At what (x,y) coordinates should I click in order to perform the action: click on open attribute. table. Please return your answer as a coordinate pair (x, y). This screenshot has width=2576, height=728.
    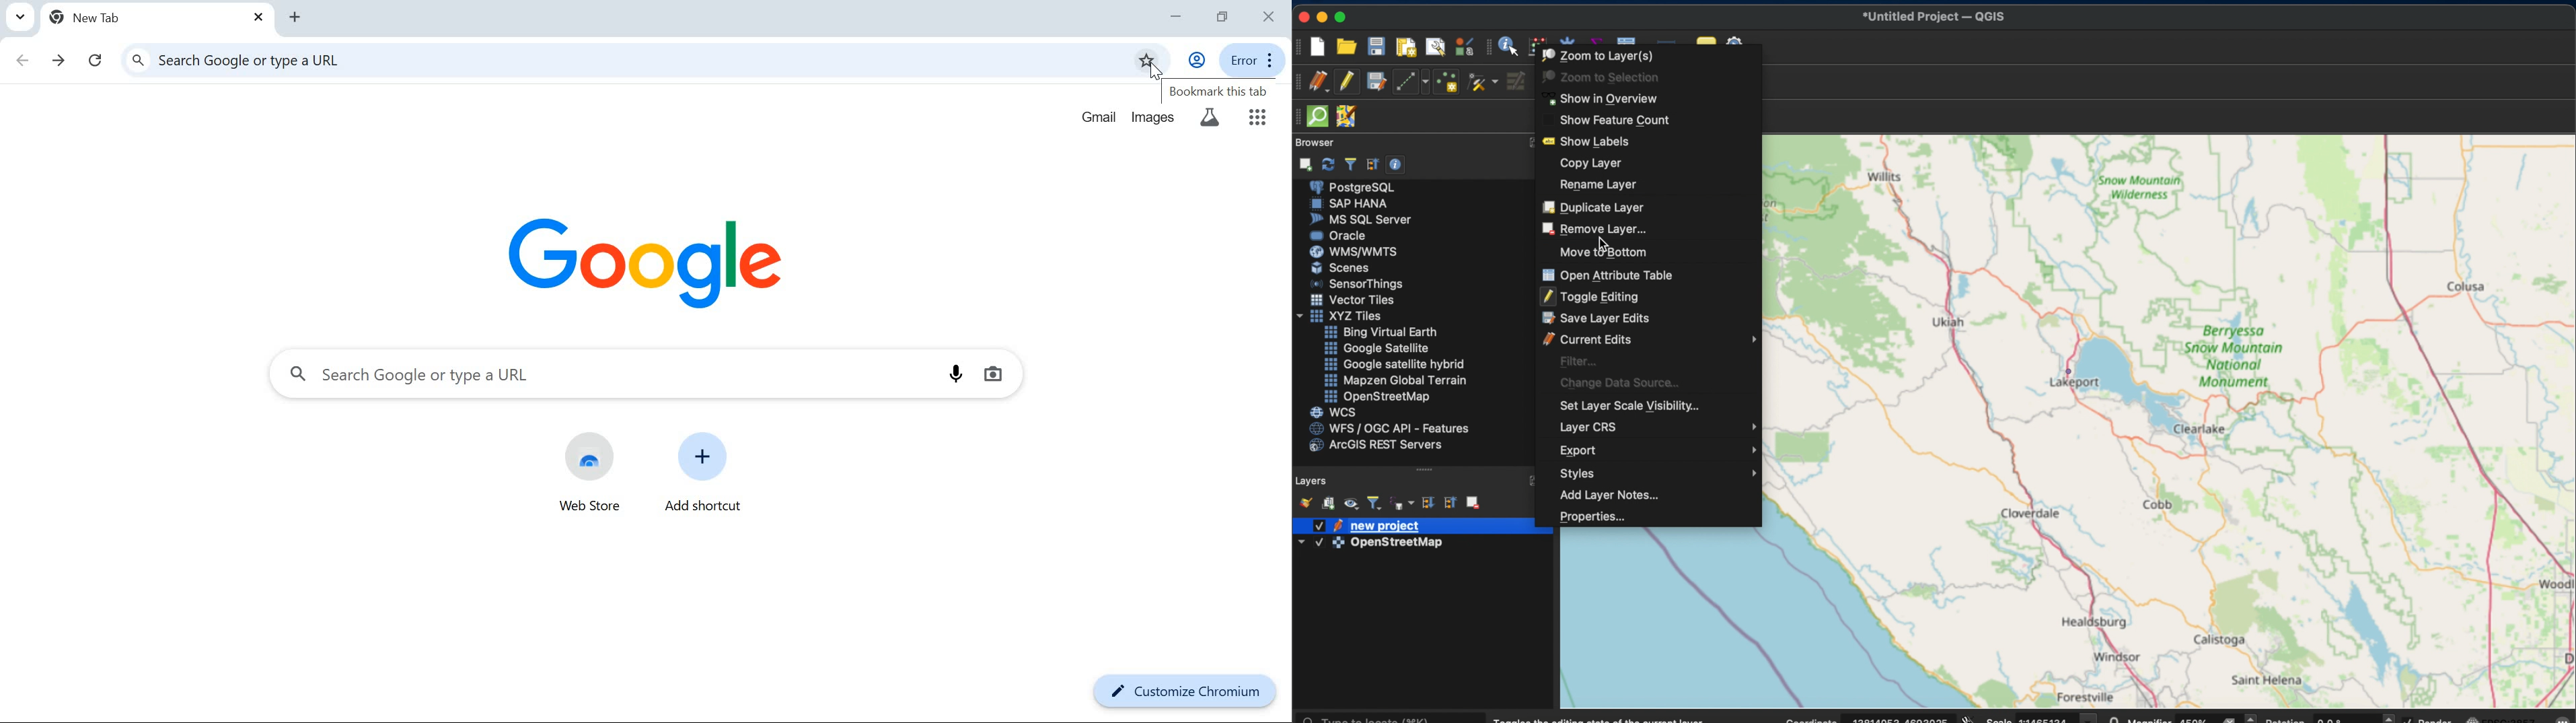
    Looking at the image, I should click on (1607, 274).